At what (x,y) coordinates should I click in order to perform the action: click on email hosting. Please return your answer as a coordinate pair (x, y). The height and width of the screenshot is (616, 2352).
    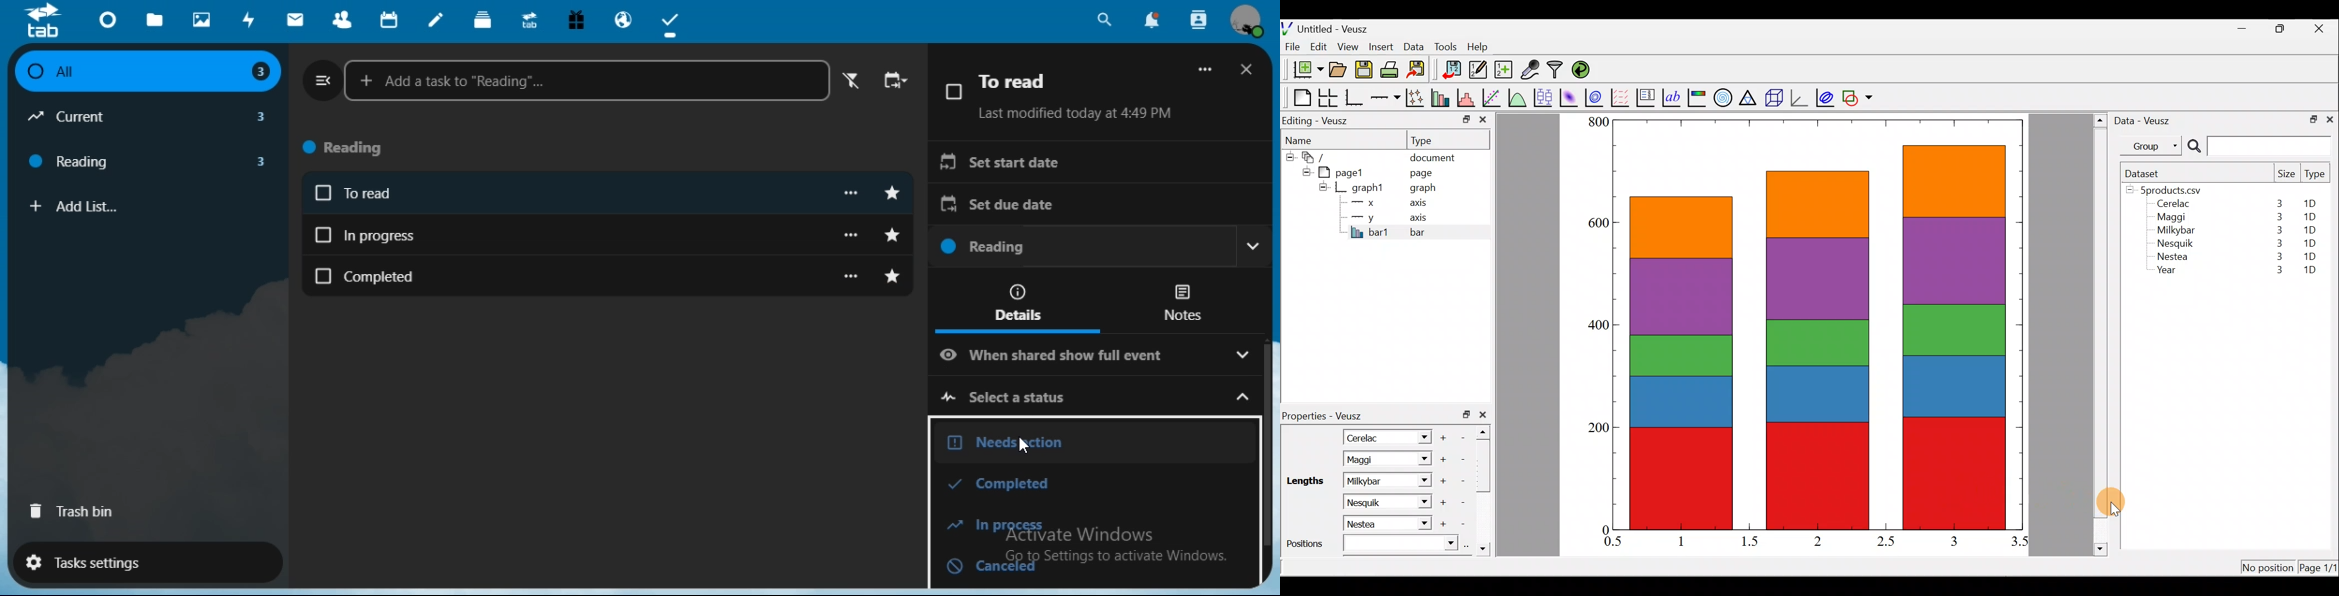
    Looking at the image, I should click on (625, 21).